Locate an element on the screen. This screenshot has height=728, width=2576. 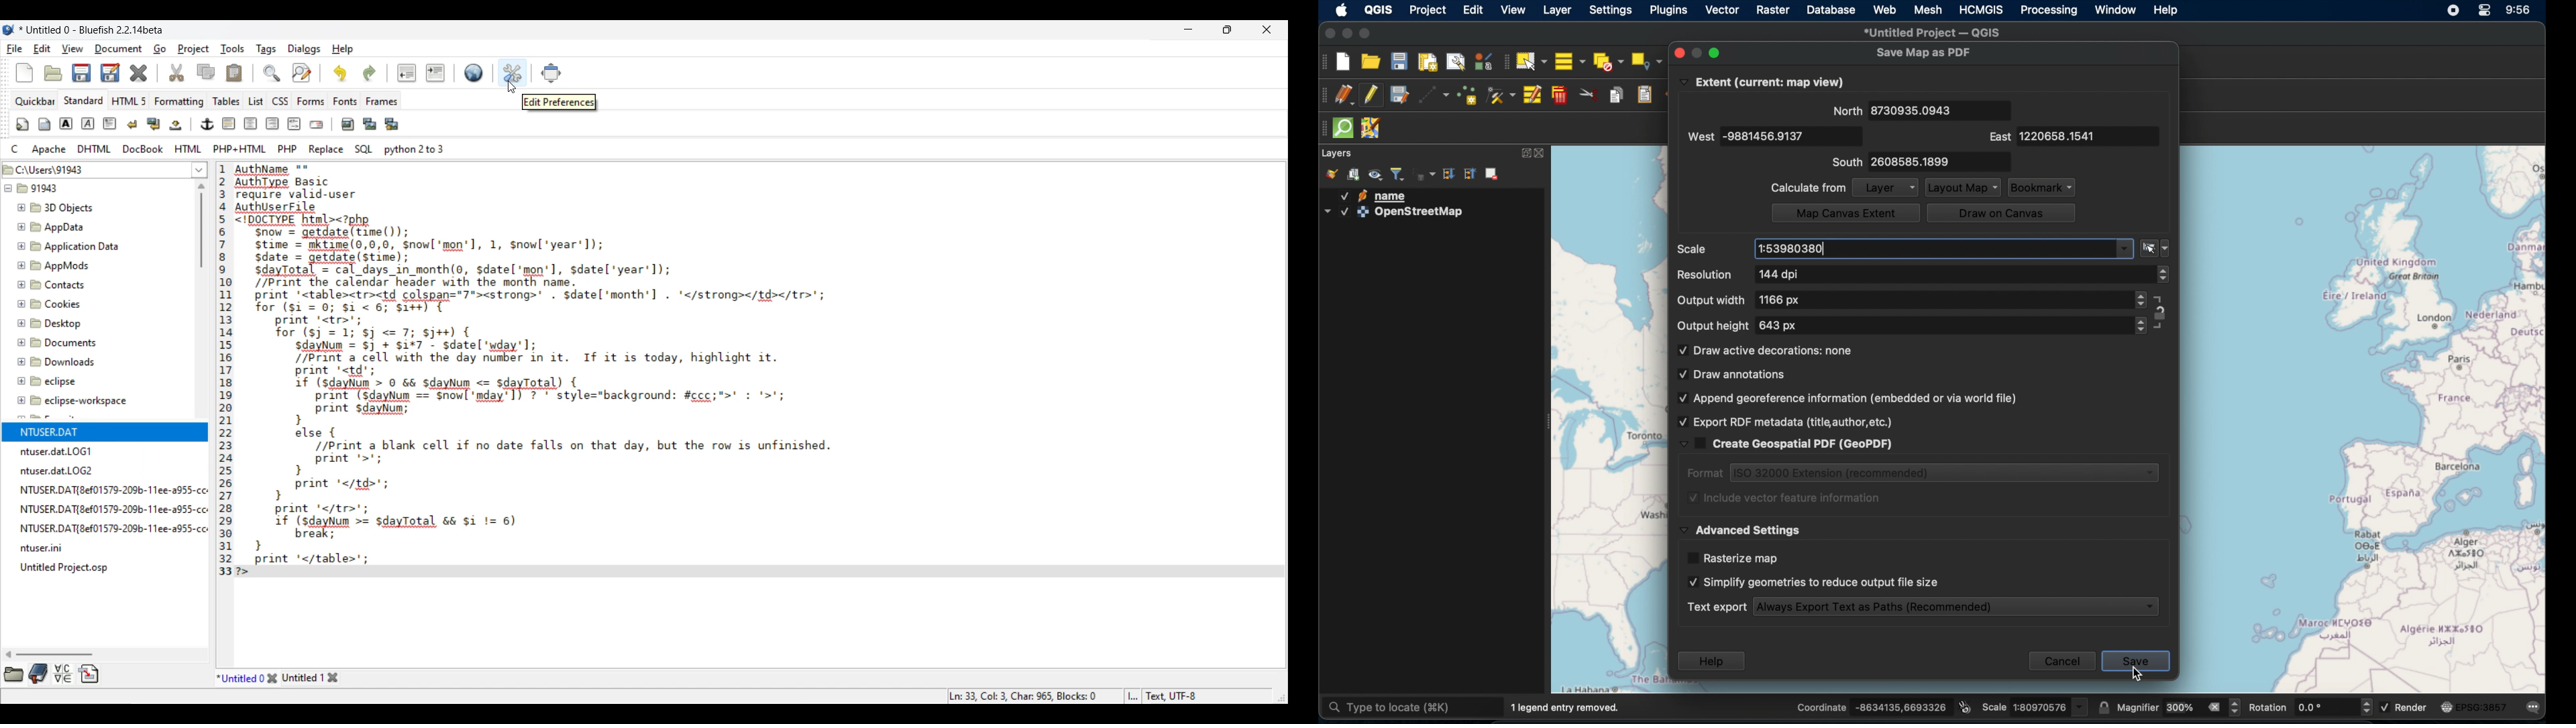
8730935.0943 is located at coordinates (1913, 111).